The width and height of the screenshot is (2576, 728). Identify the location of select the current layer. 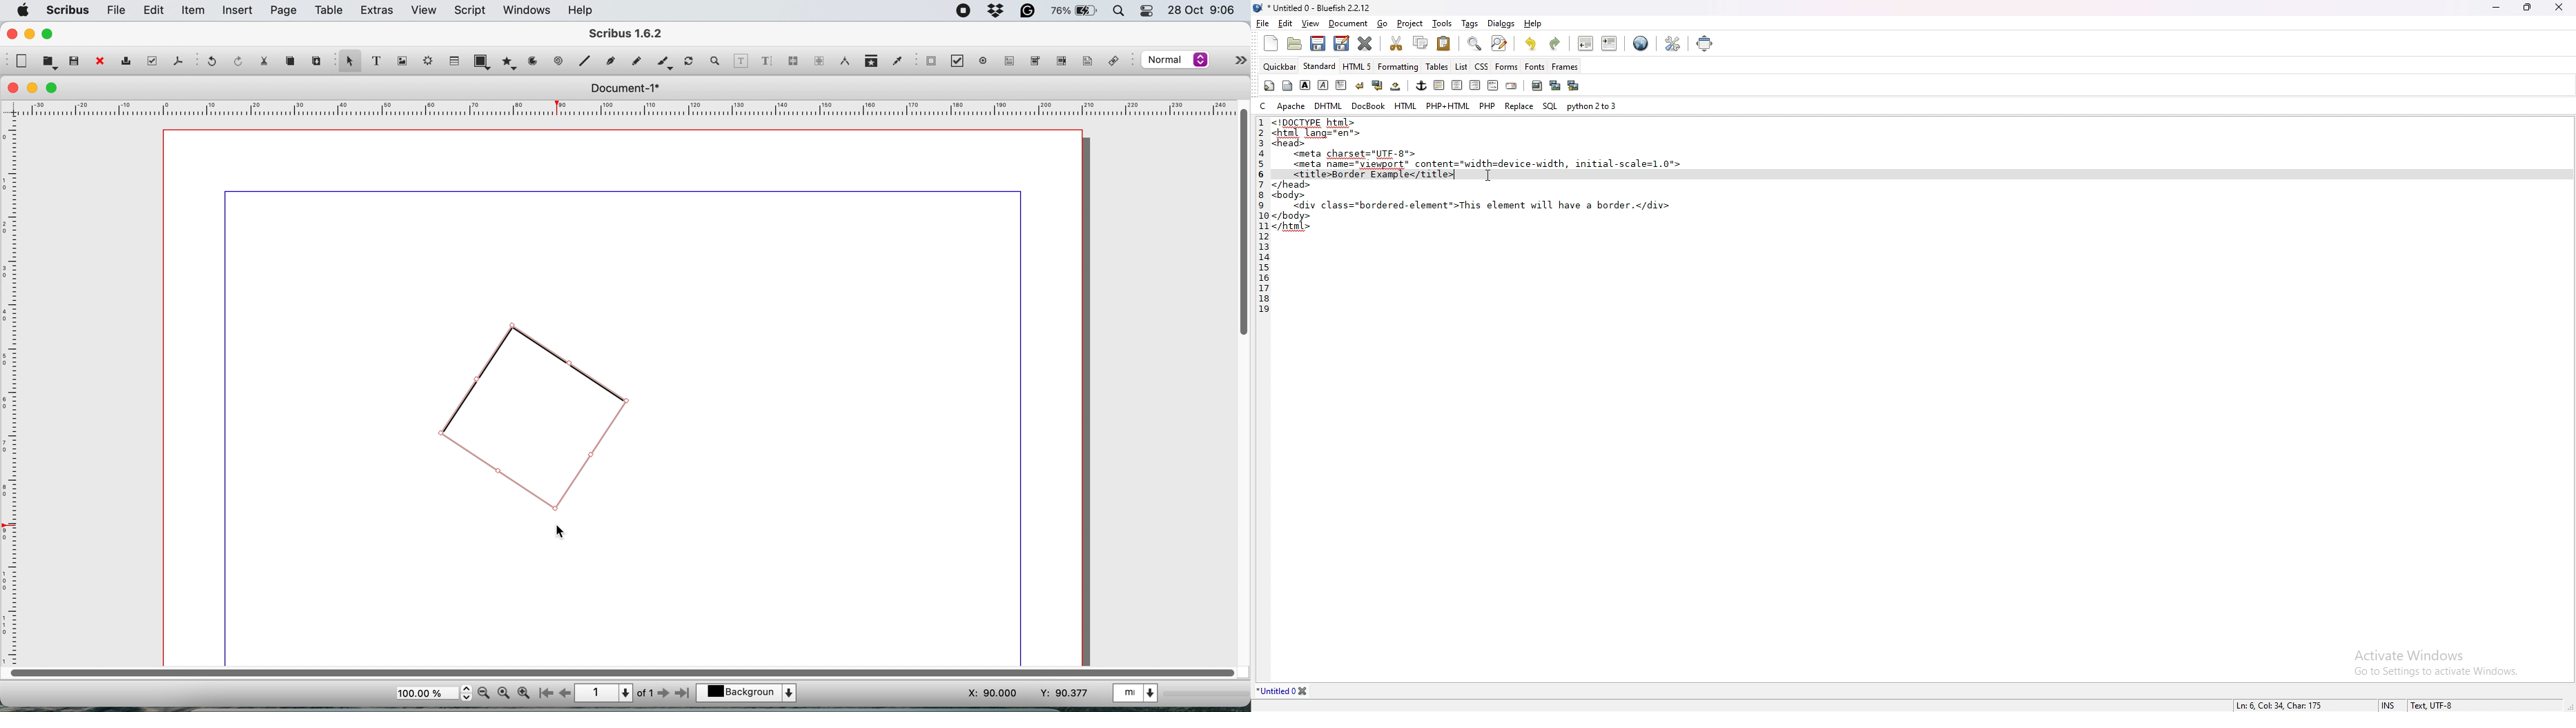
(748, 692).